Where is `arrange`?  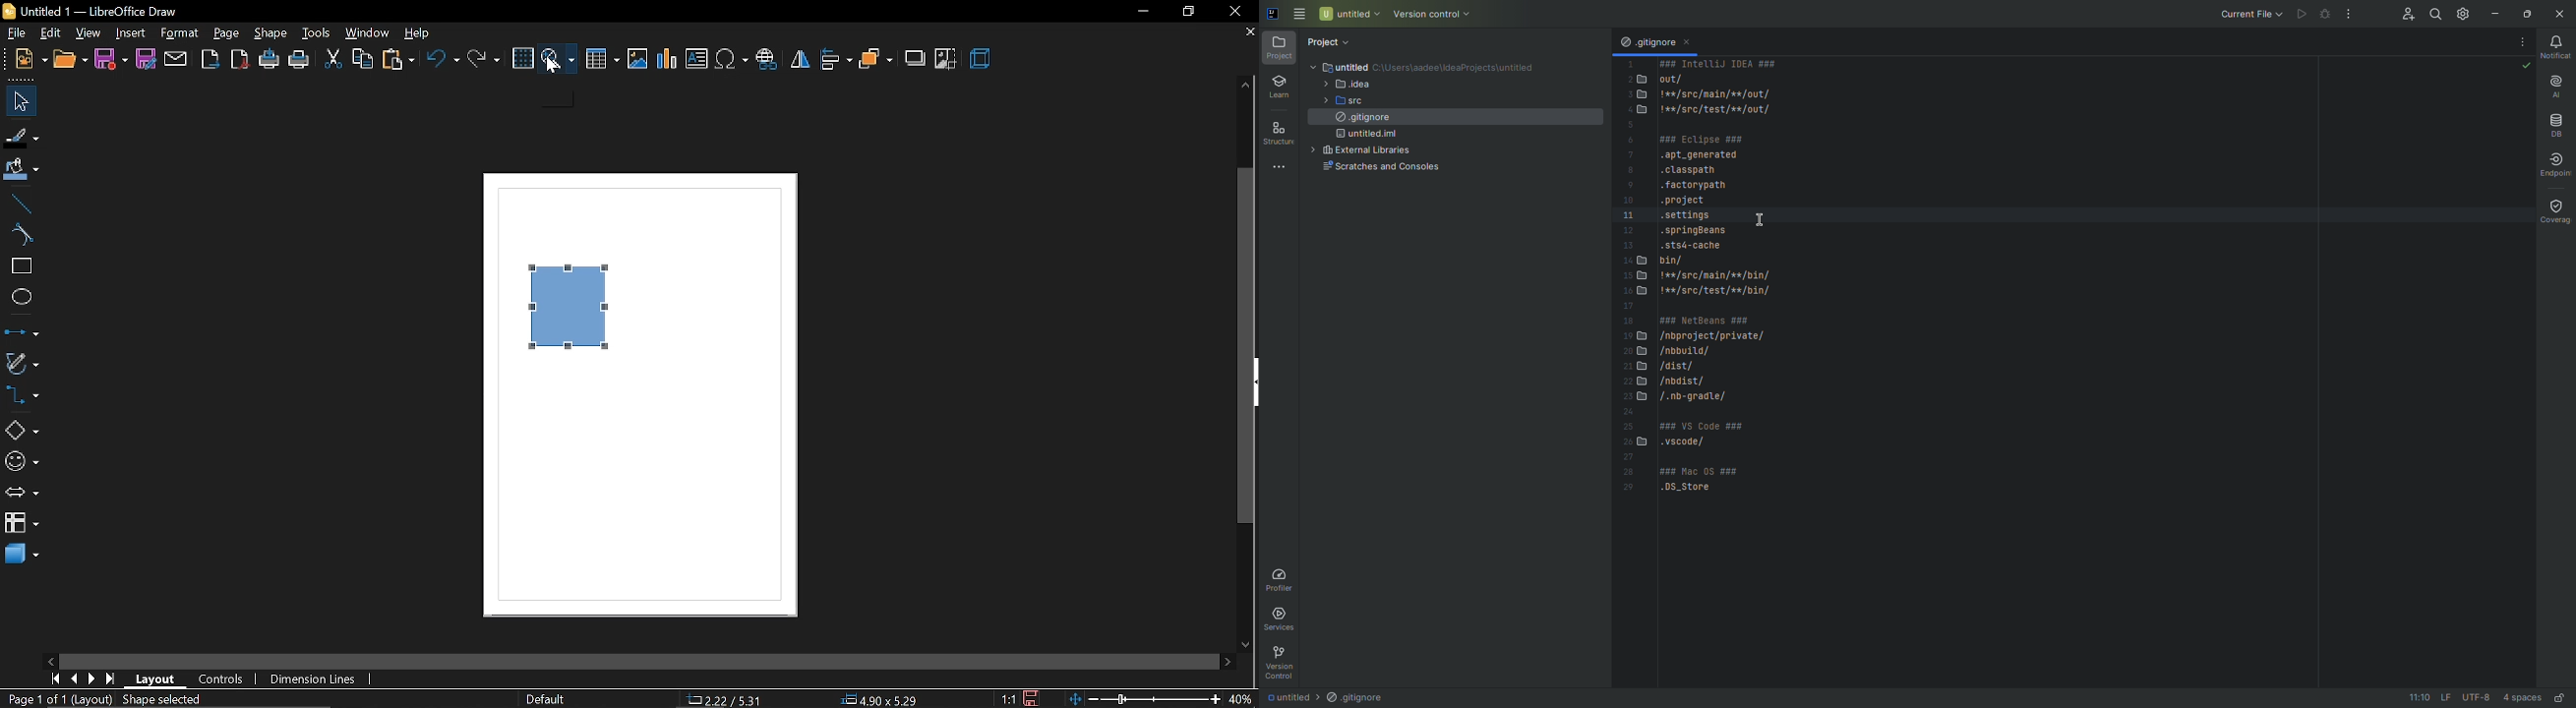
arrange is located at coordinates (875, 60).